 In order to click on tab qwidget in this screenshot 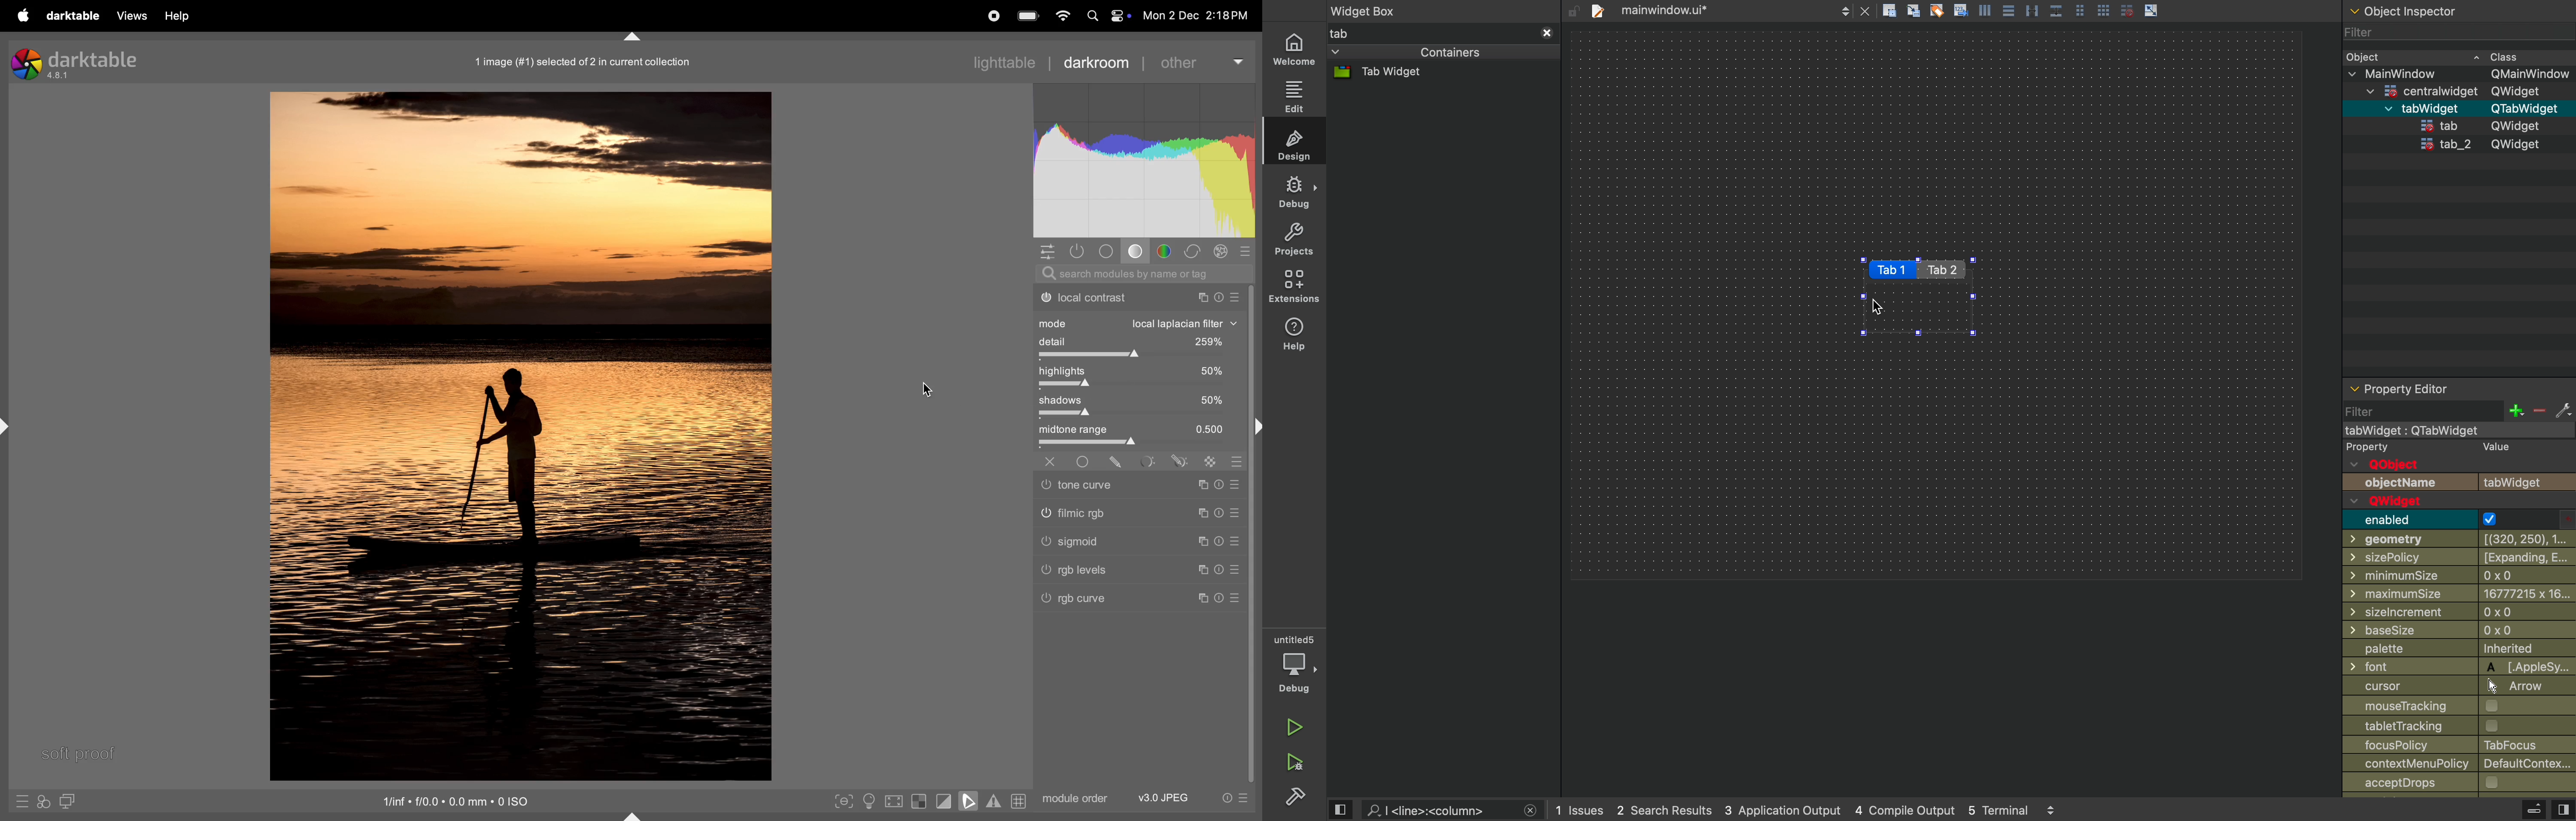, I will do `click(2482, 125)`.